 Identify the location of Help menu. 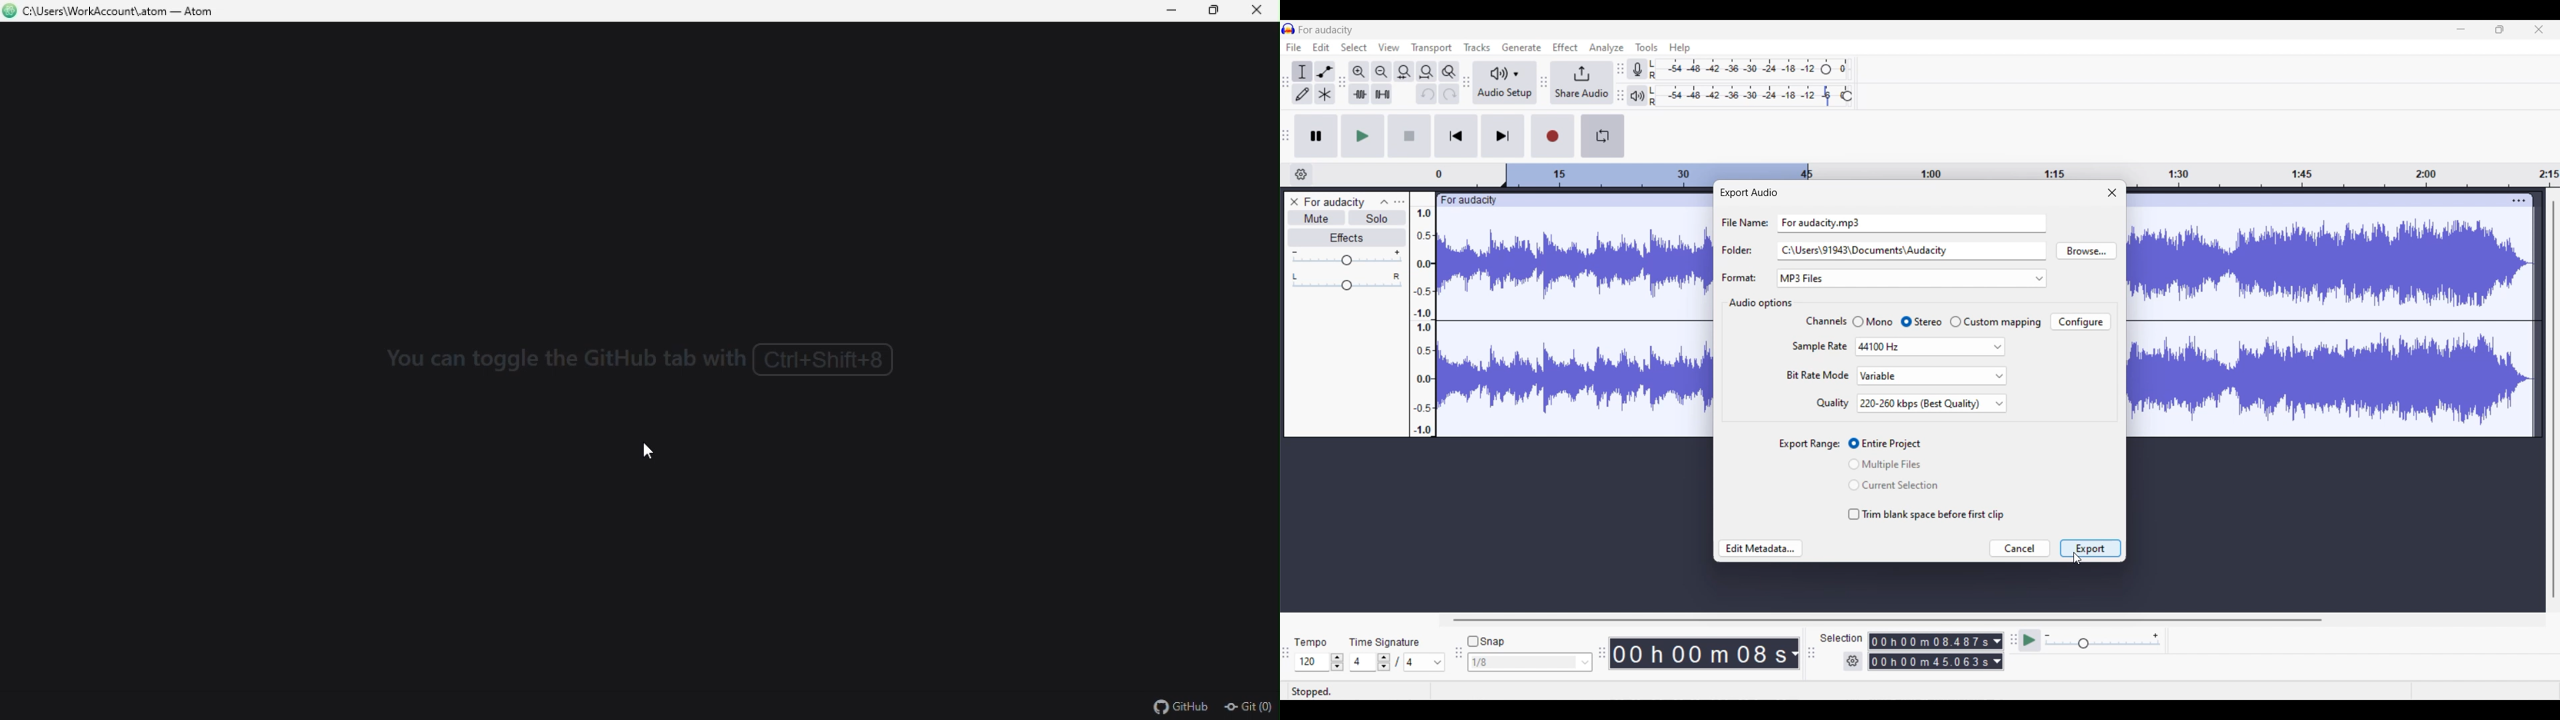
(1680, 49).